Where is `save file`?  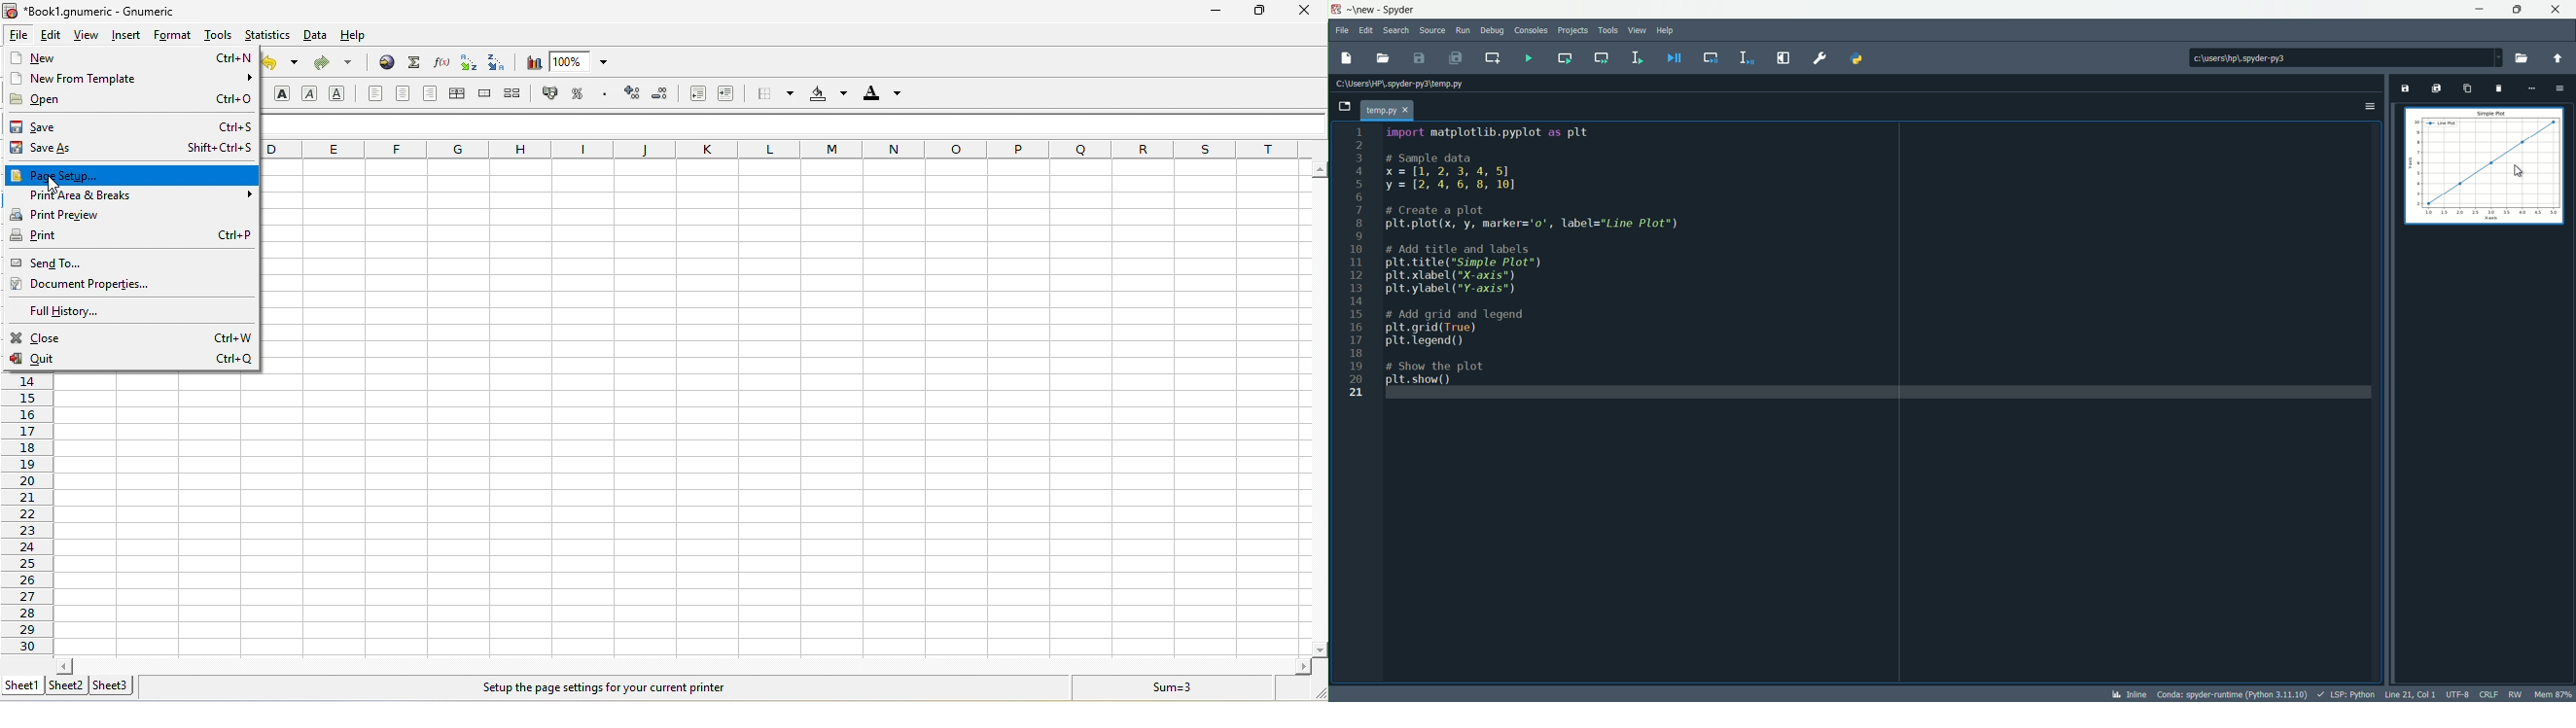 save file is located at coordinates (1345, 58).